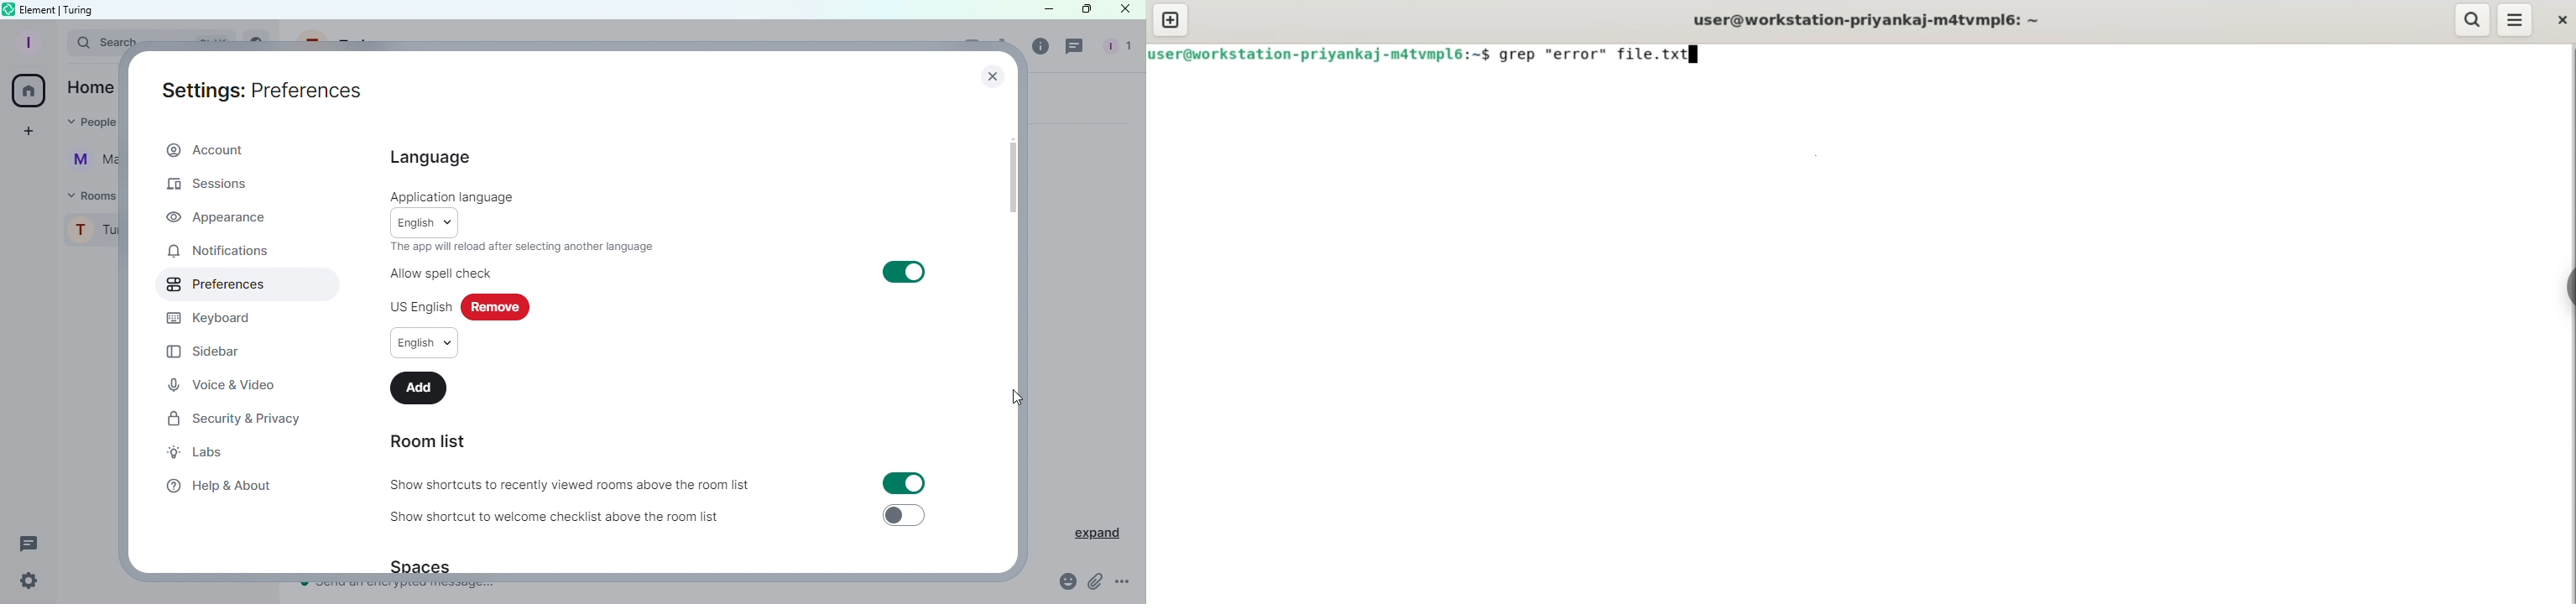  Describe the element at coordinates (223, 384) in the screenshot. I see `Voice and video` at that location.